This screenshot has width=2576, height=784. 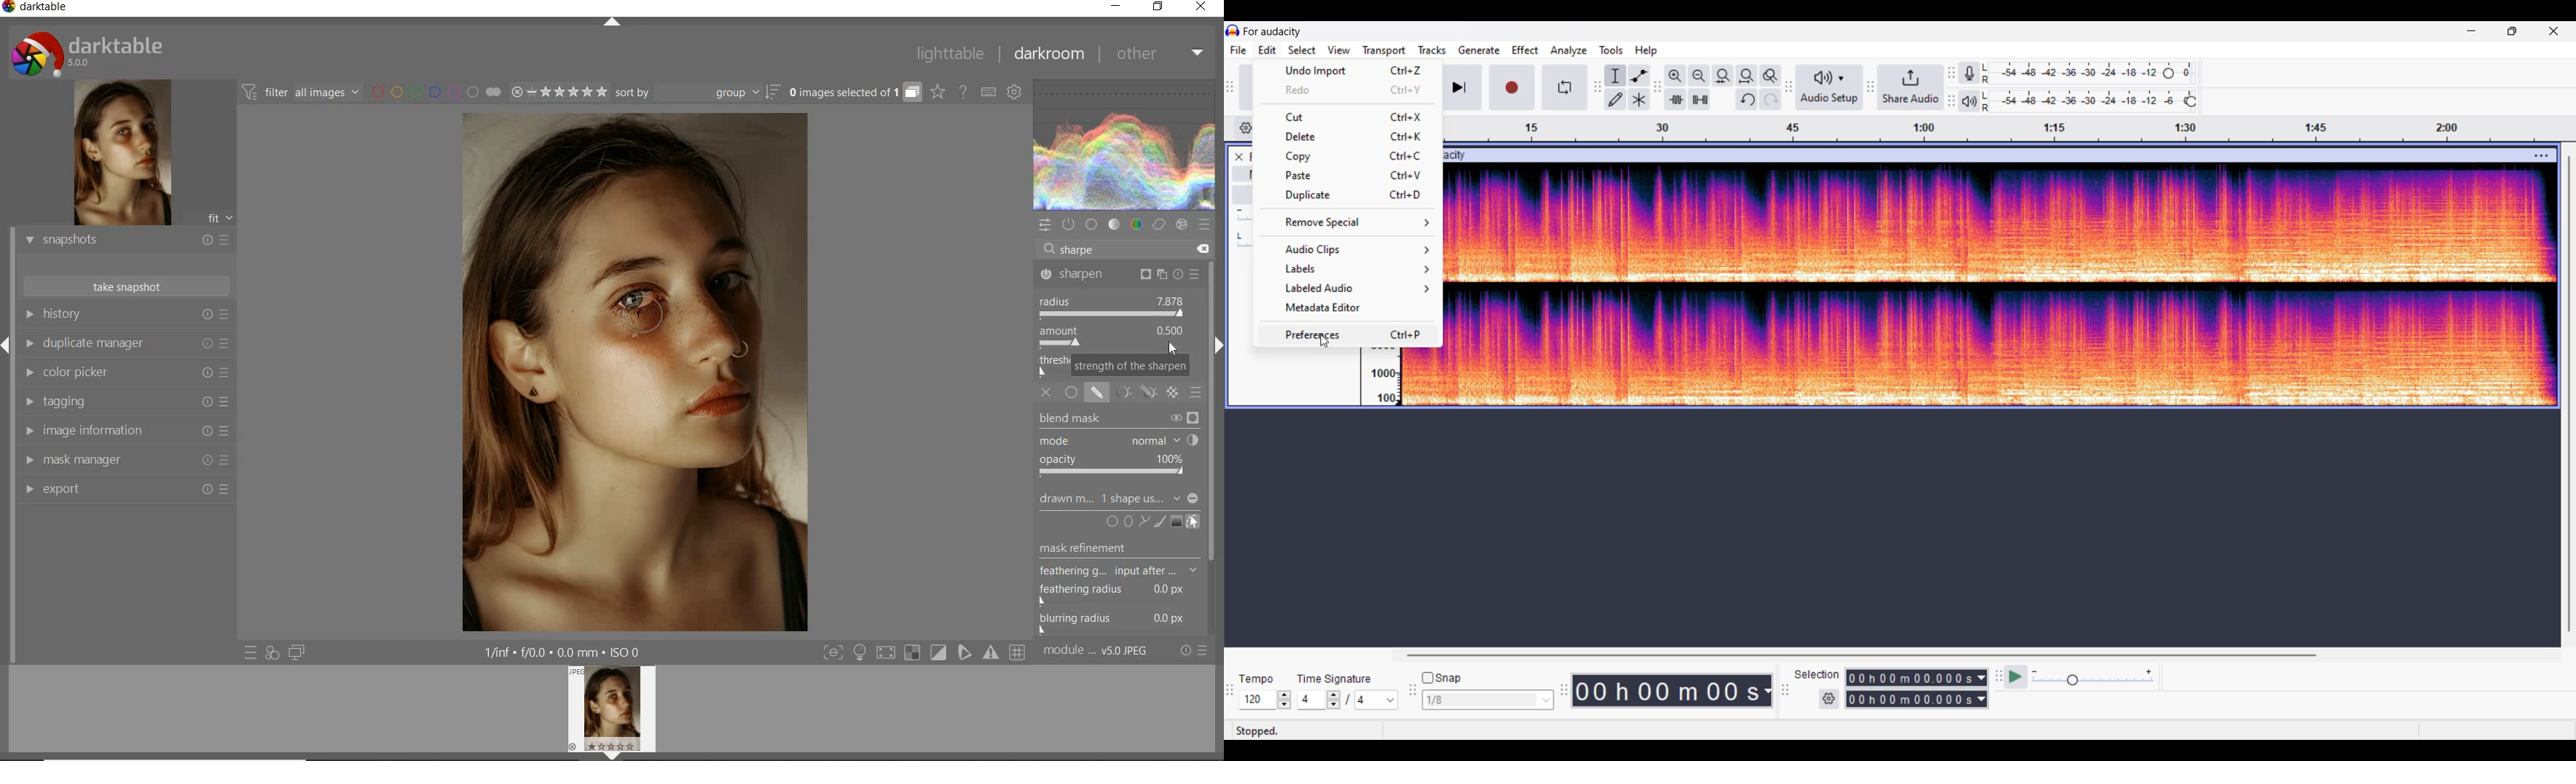 What do you see at coordinates (126, 461) in the screenshot?
I see `mask manager` at bounding box center [126, 461].